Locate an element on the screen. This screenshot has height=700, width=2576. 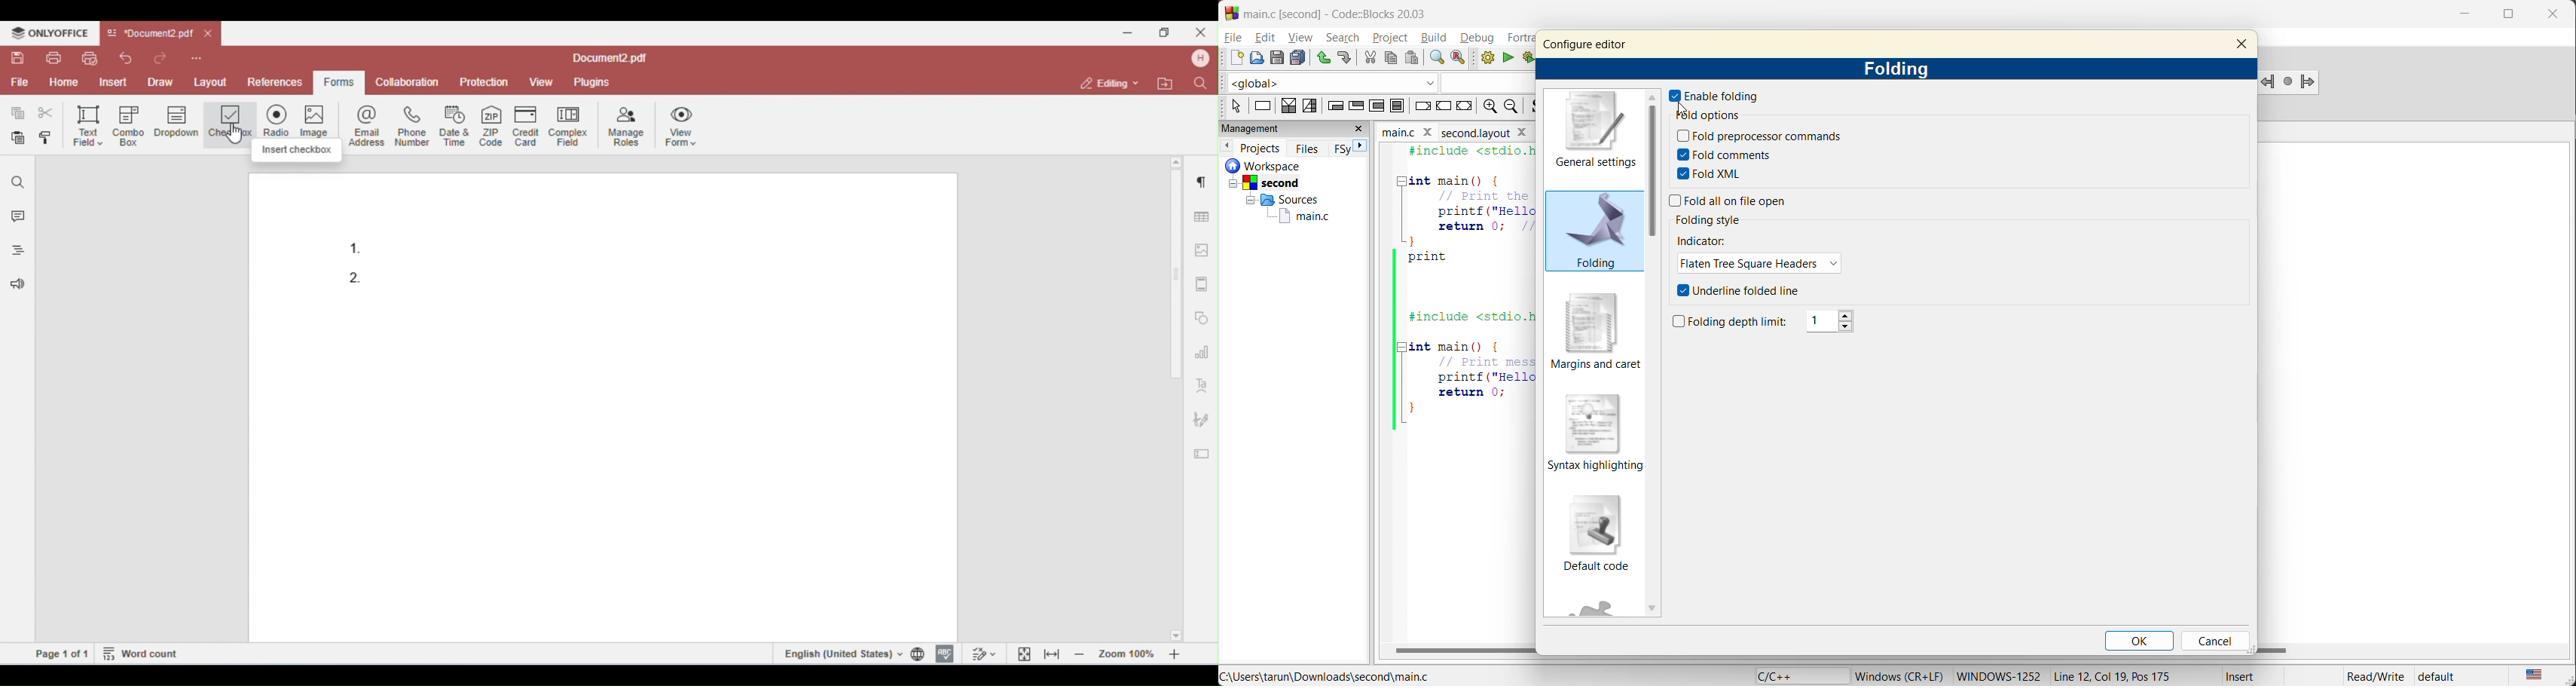
maximize is located at coordinates (2509, 17).